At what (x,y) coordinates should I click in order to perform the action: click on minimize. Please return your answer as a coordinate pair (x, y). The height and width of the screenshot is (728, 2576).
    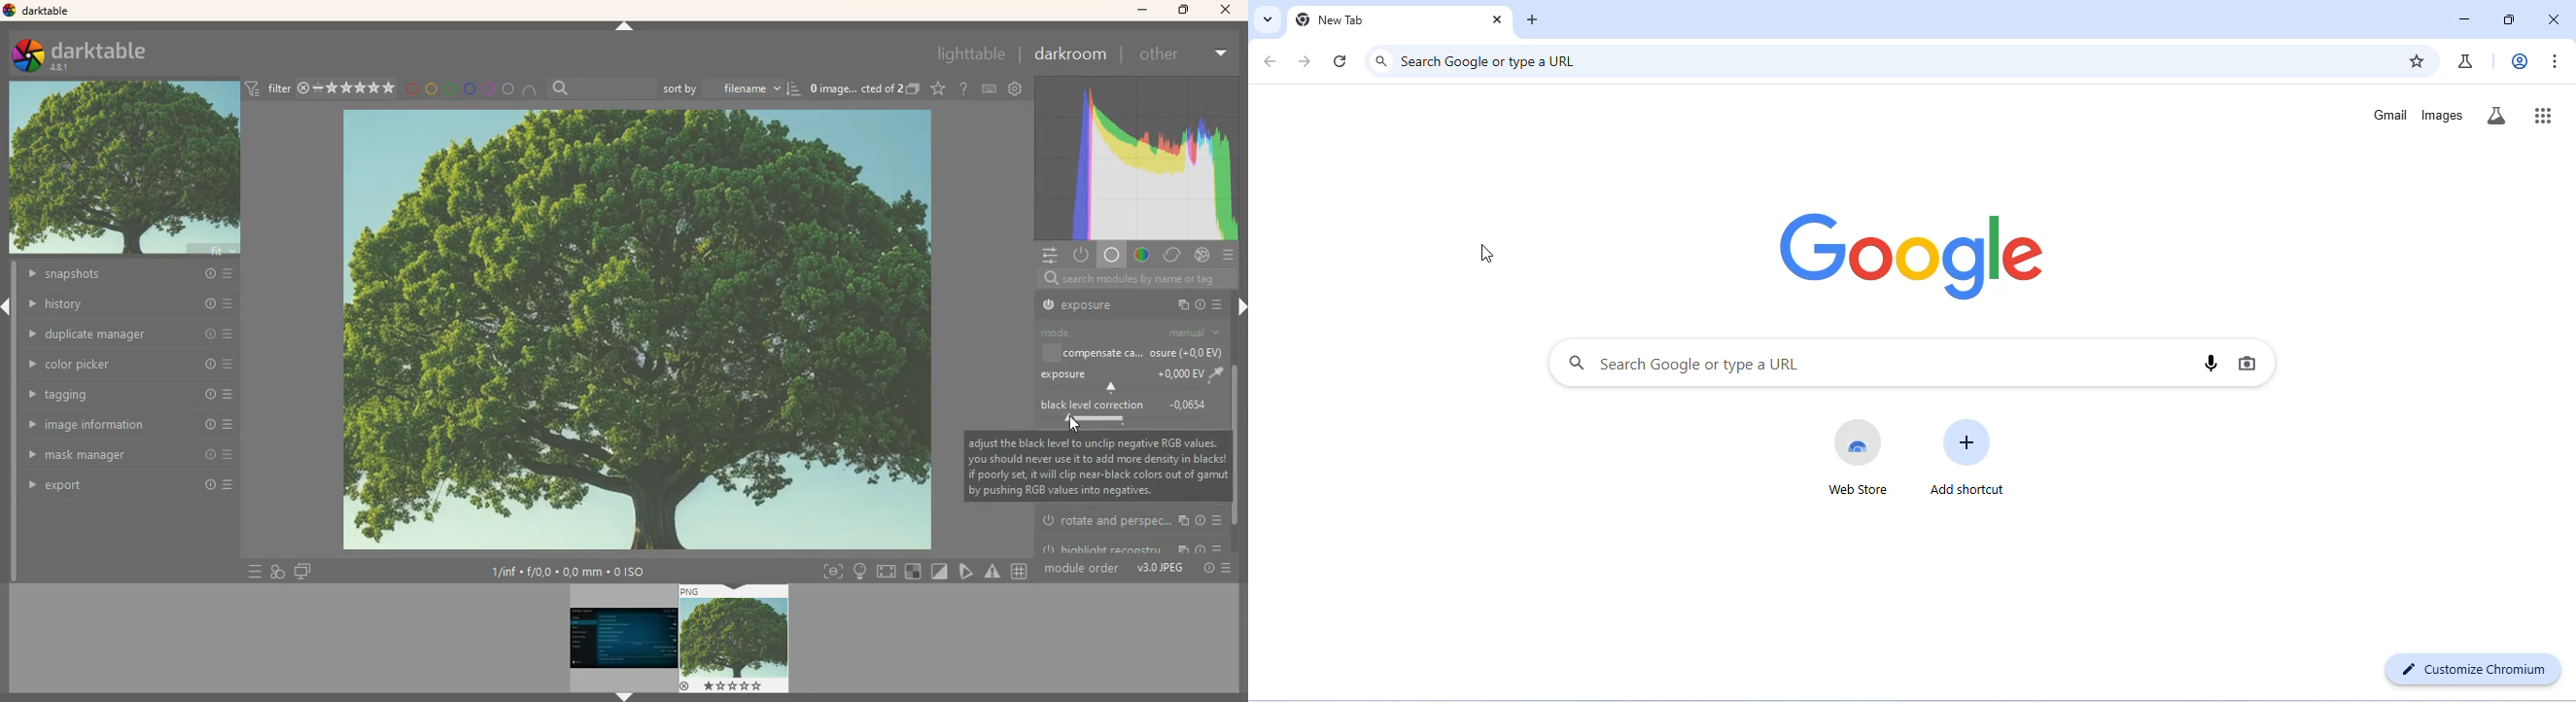
    Looking at the image, I should click on (1142, 11).